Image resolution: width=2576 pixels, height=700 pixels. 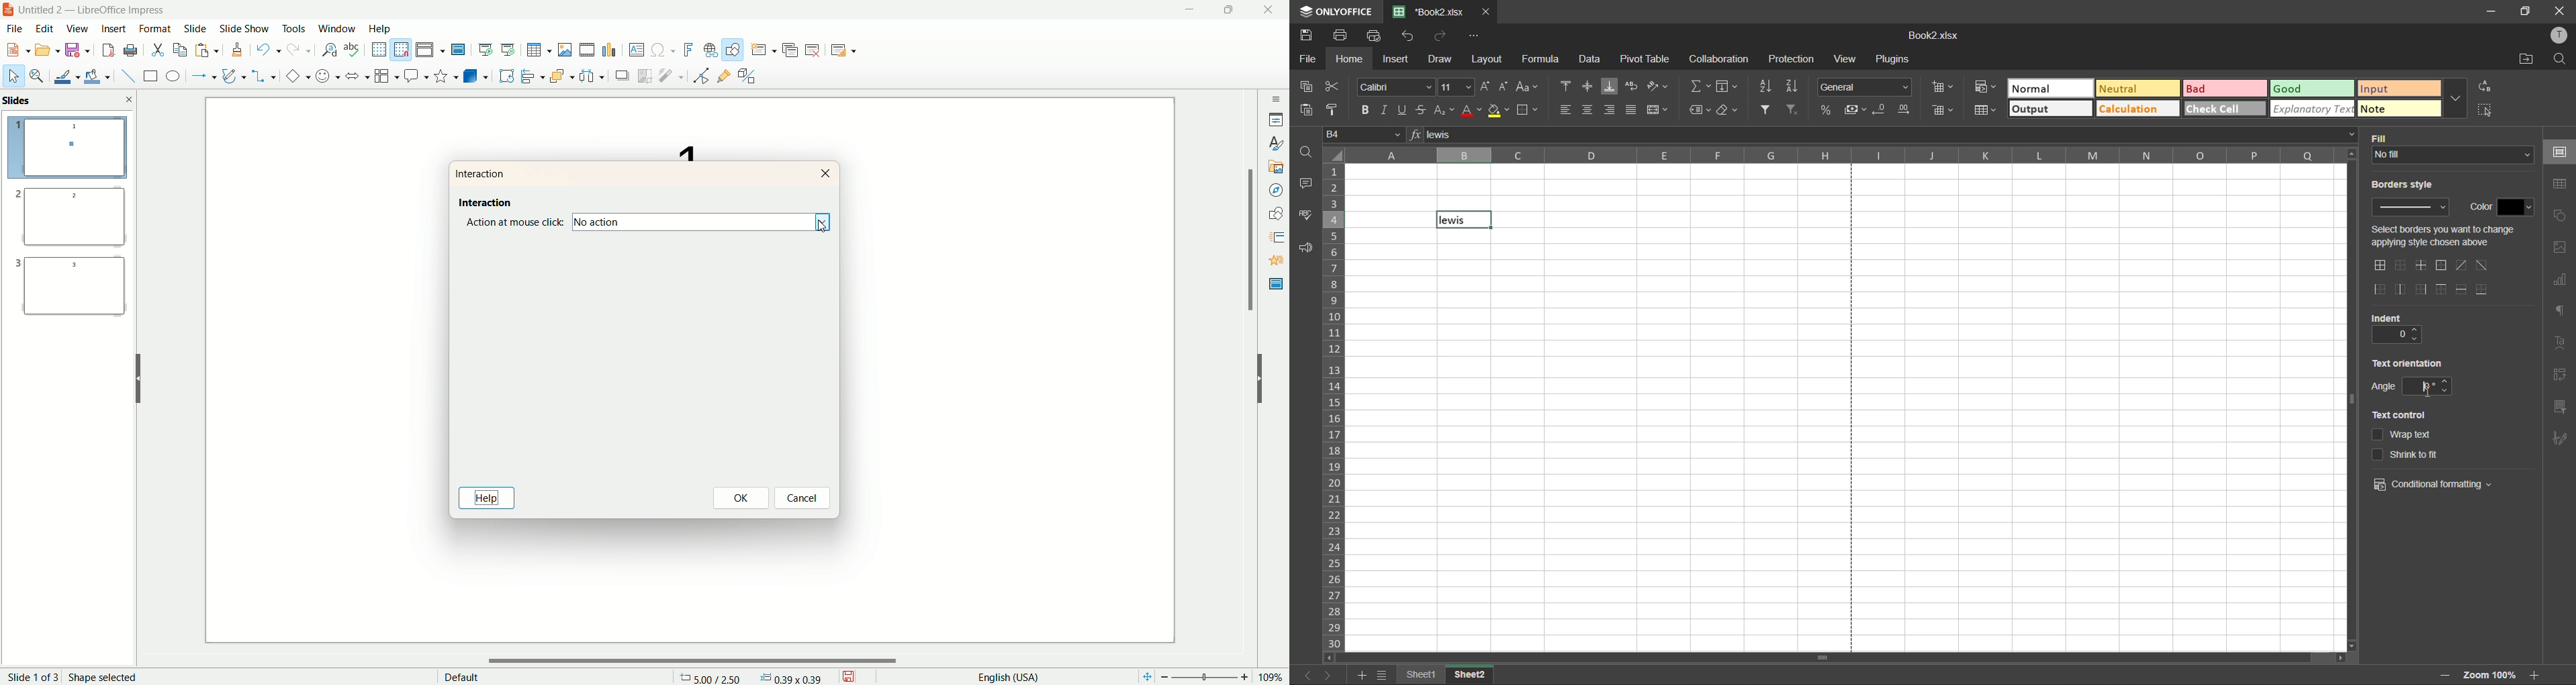 I want to click on borders, so click(x=1531, y=111).